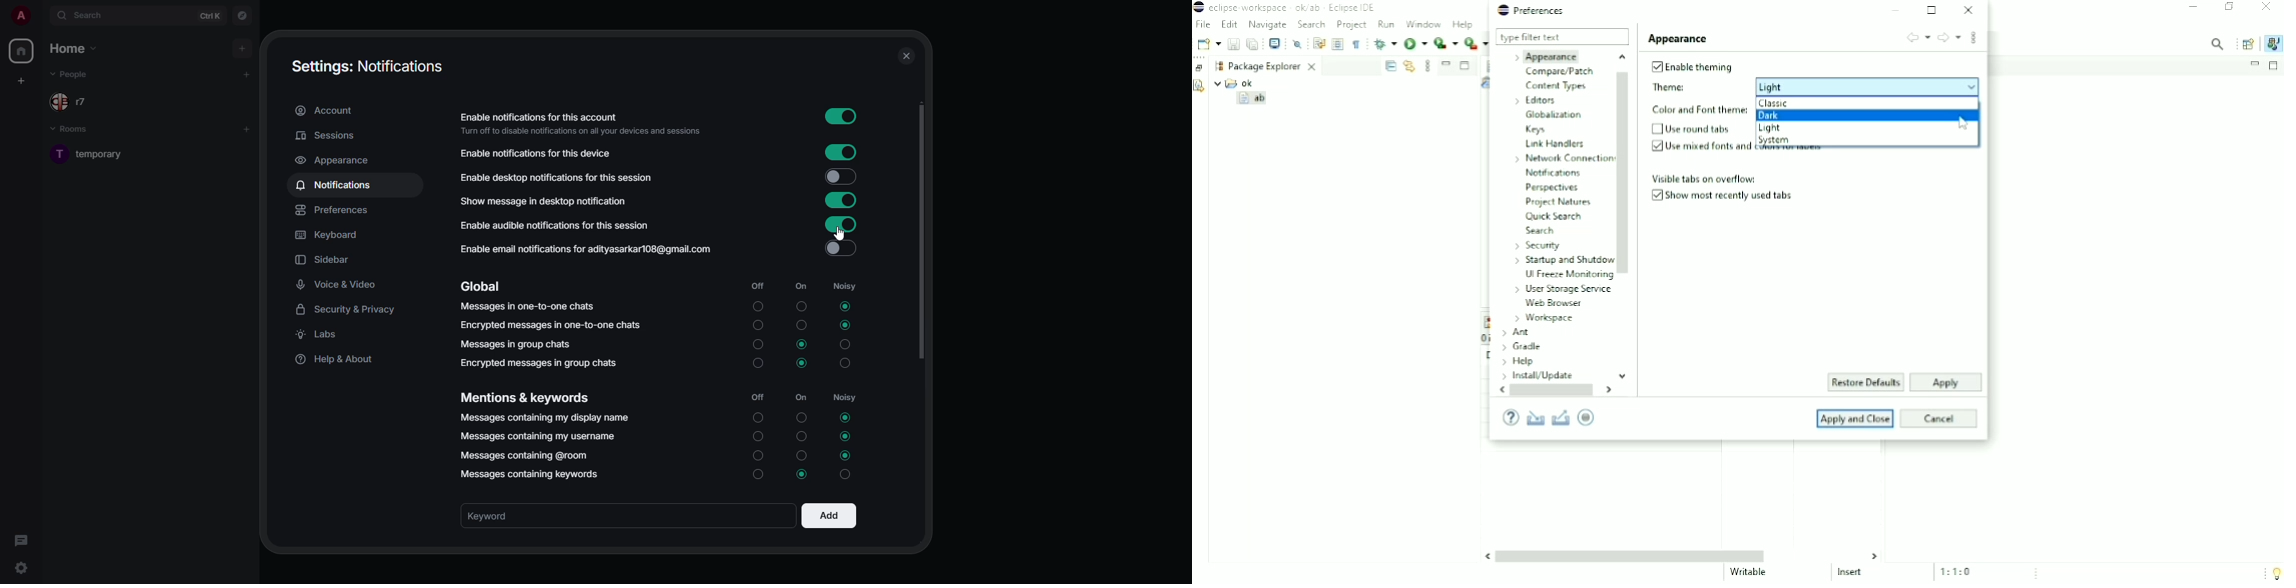 This screenshot has height=588, width=2296. I want to click on selected, so click(846, 418).